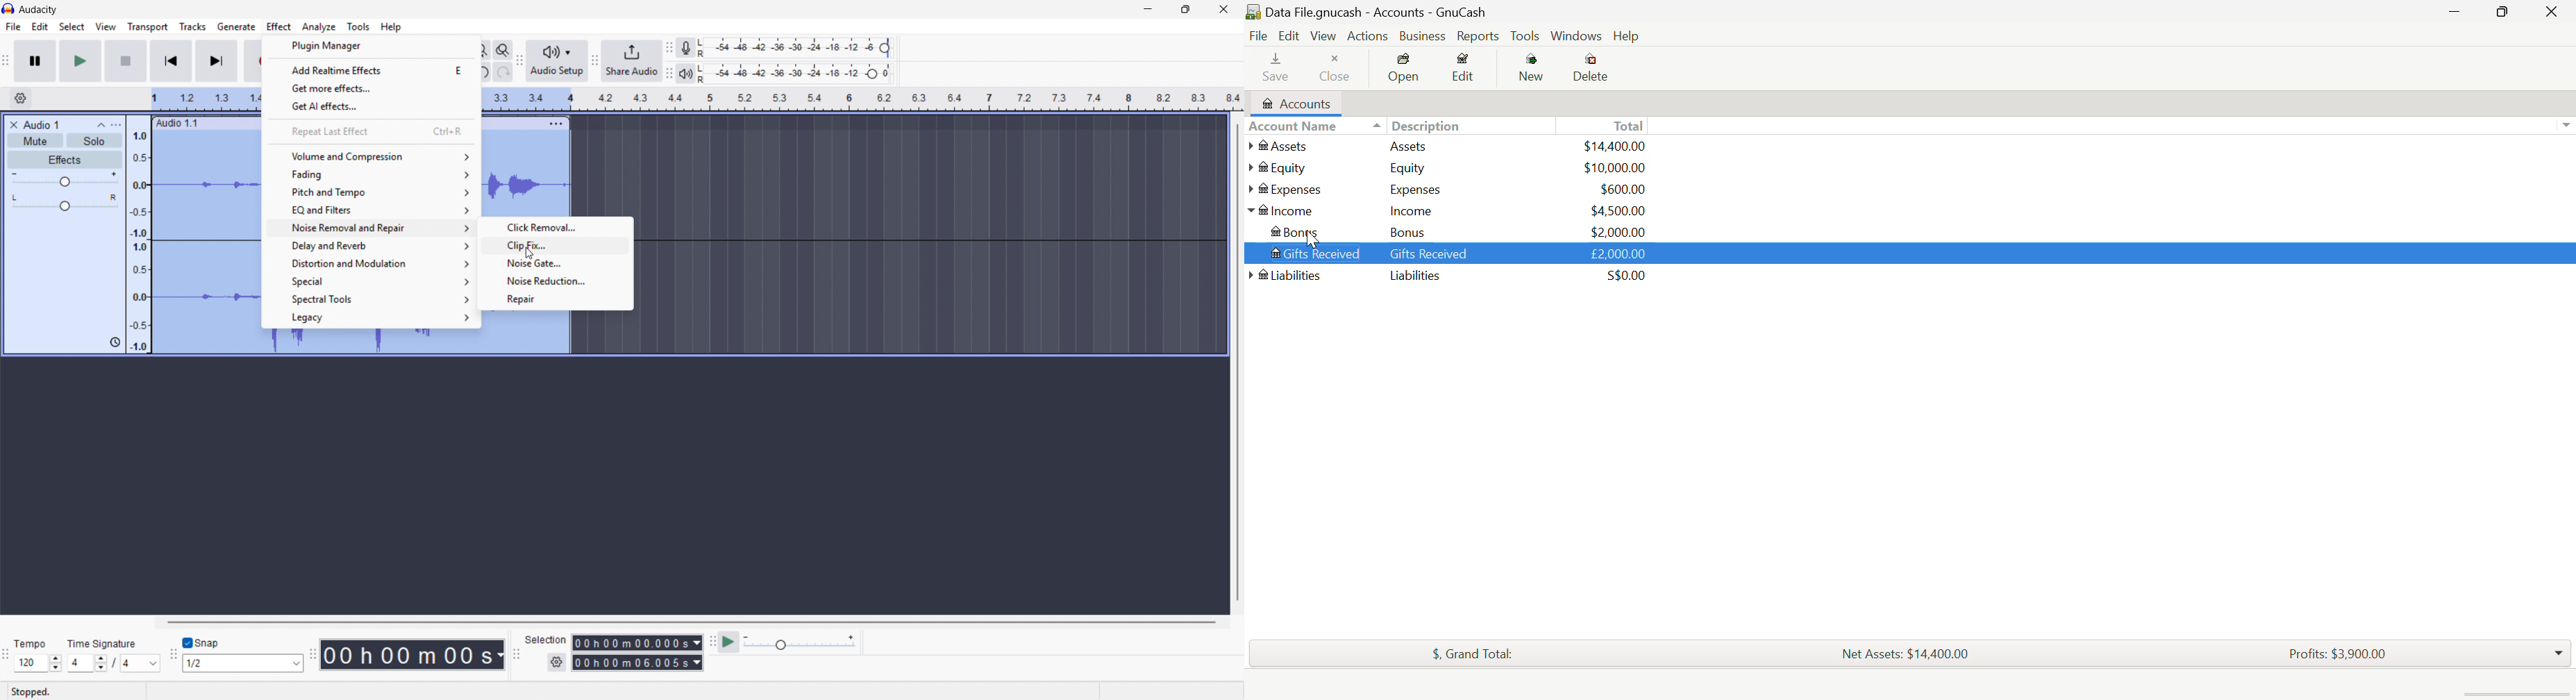 Image resolution: width=2576 pixels, height=700 pixels. What do you see at coordinates (1285, 275) in the screenshot?
I see `` at bounding box center [1285, 275].